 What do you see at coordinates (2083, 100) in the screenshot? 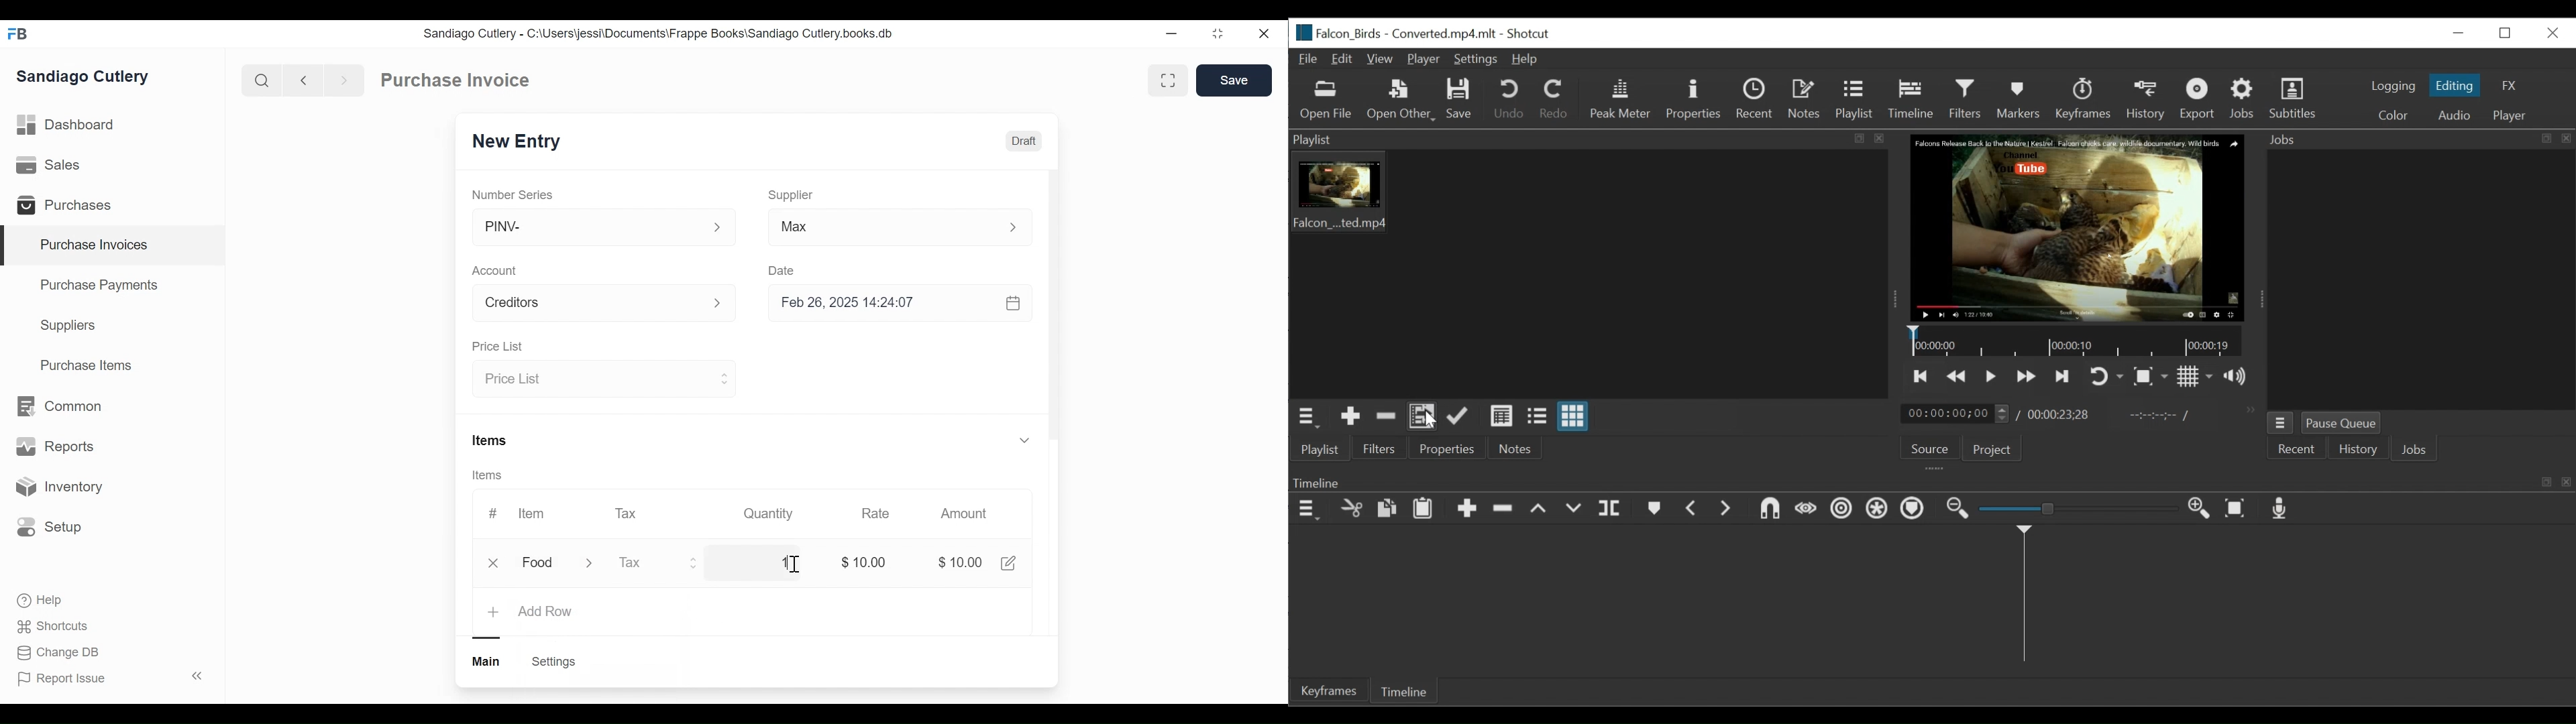
I see `Keyframes` at bounding box center [2083, 100].